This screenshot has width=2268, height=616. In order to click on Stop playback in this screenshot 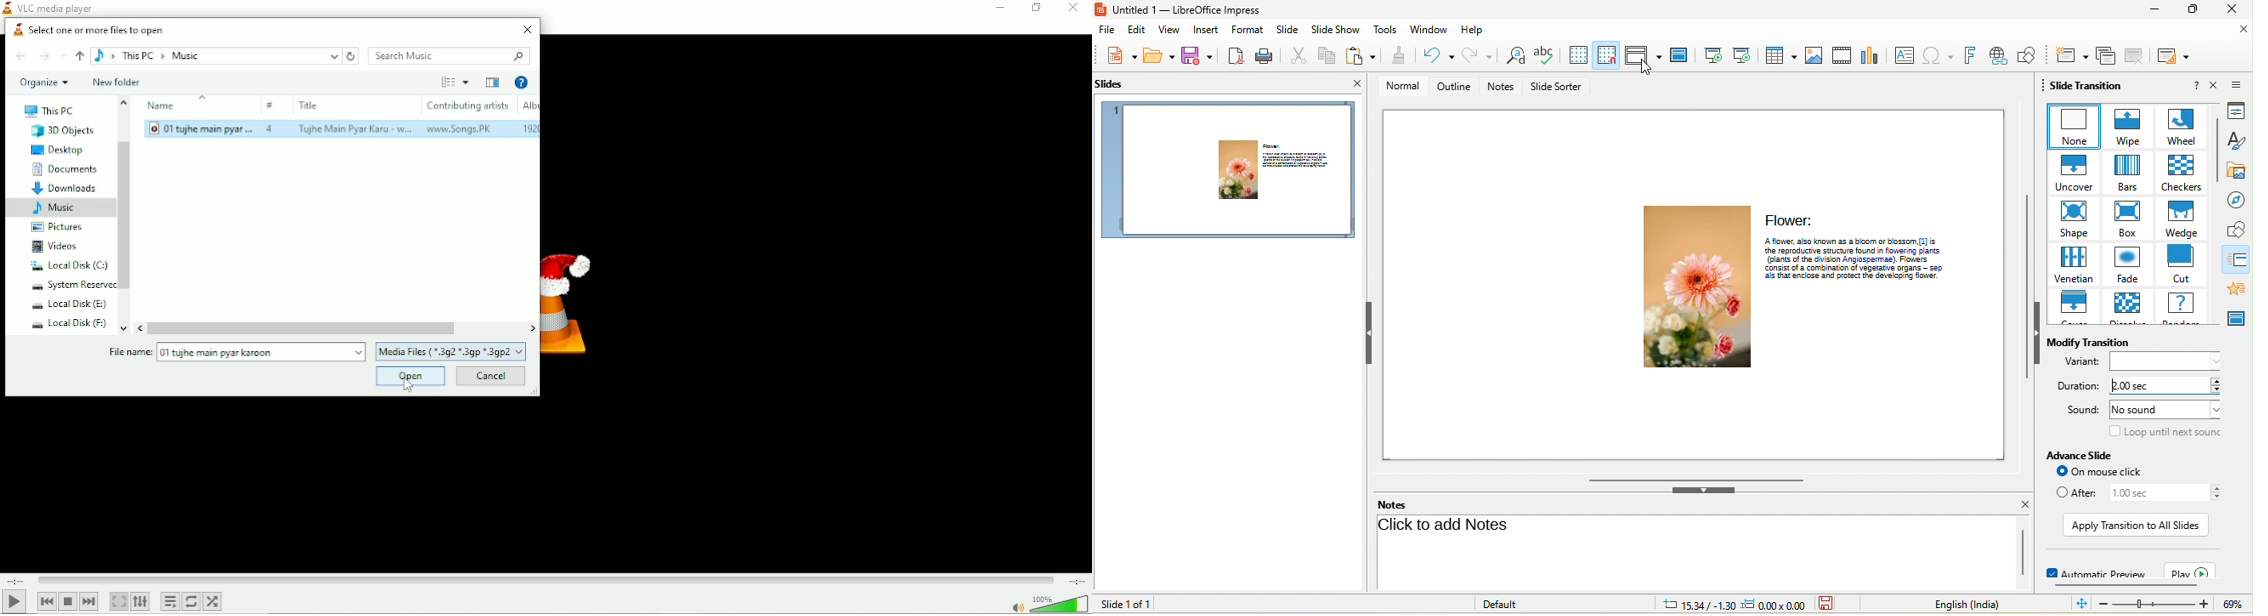, I will do `click(68, 601)`.